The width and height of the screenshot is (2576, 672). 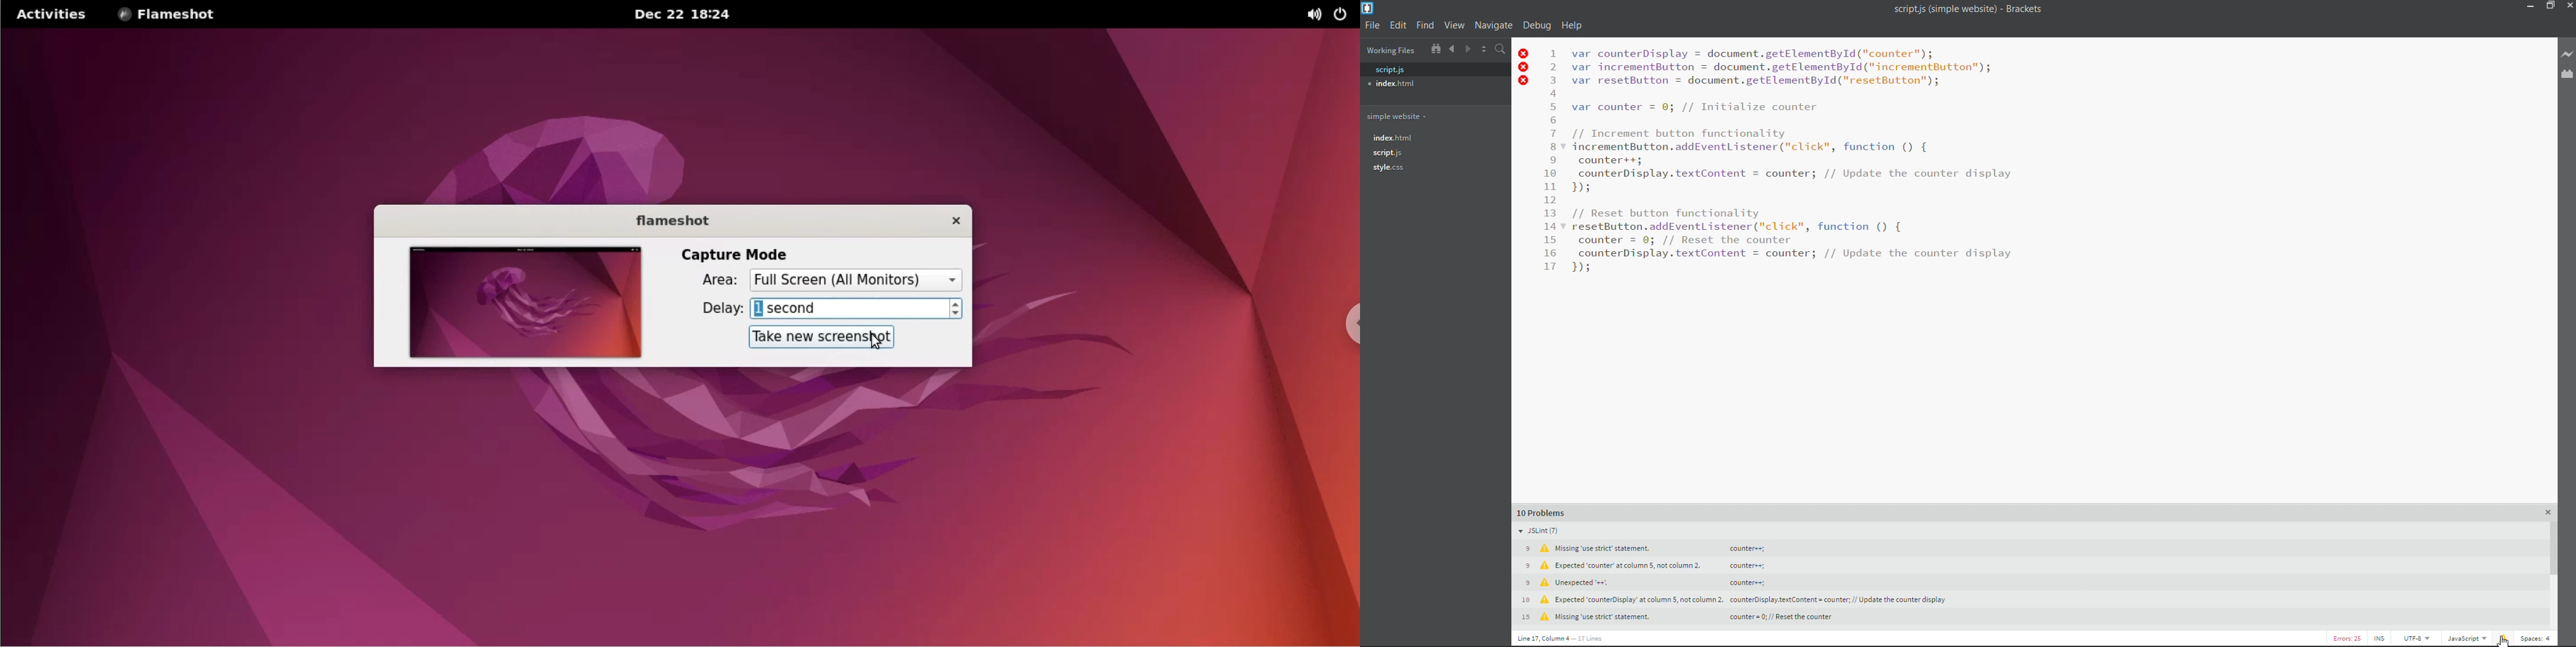 What do you see at coordinates (2548, 8) in the screenshot?
I see `maximize` at bounding box center [2548, 8].